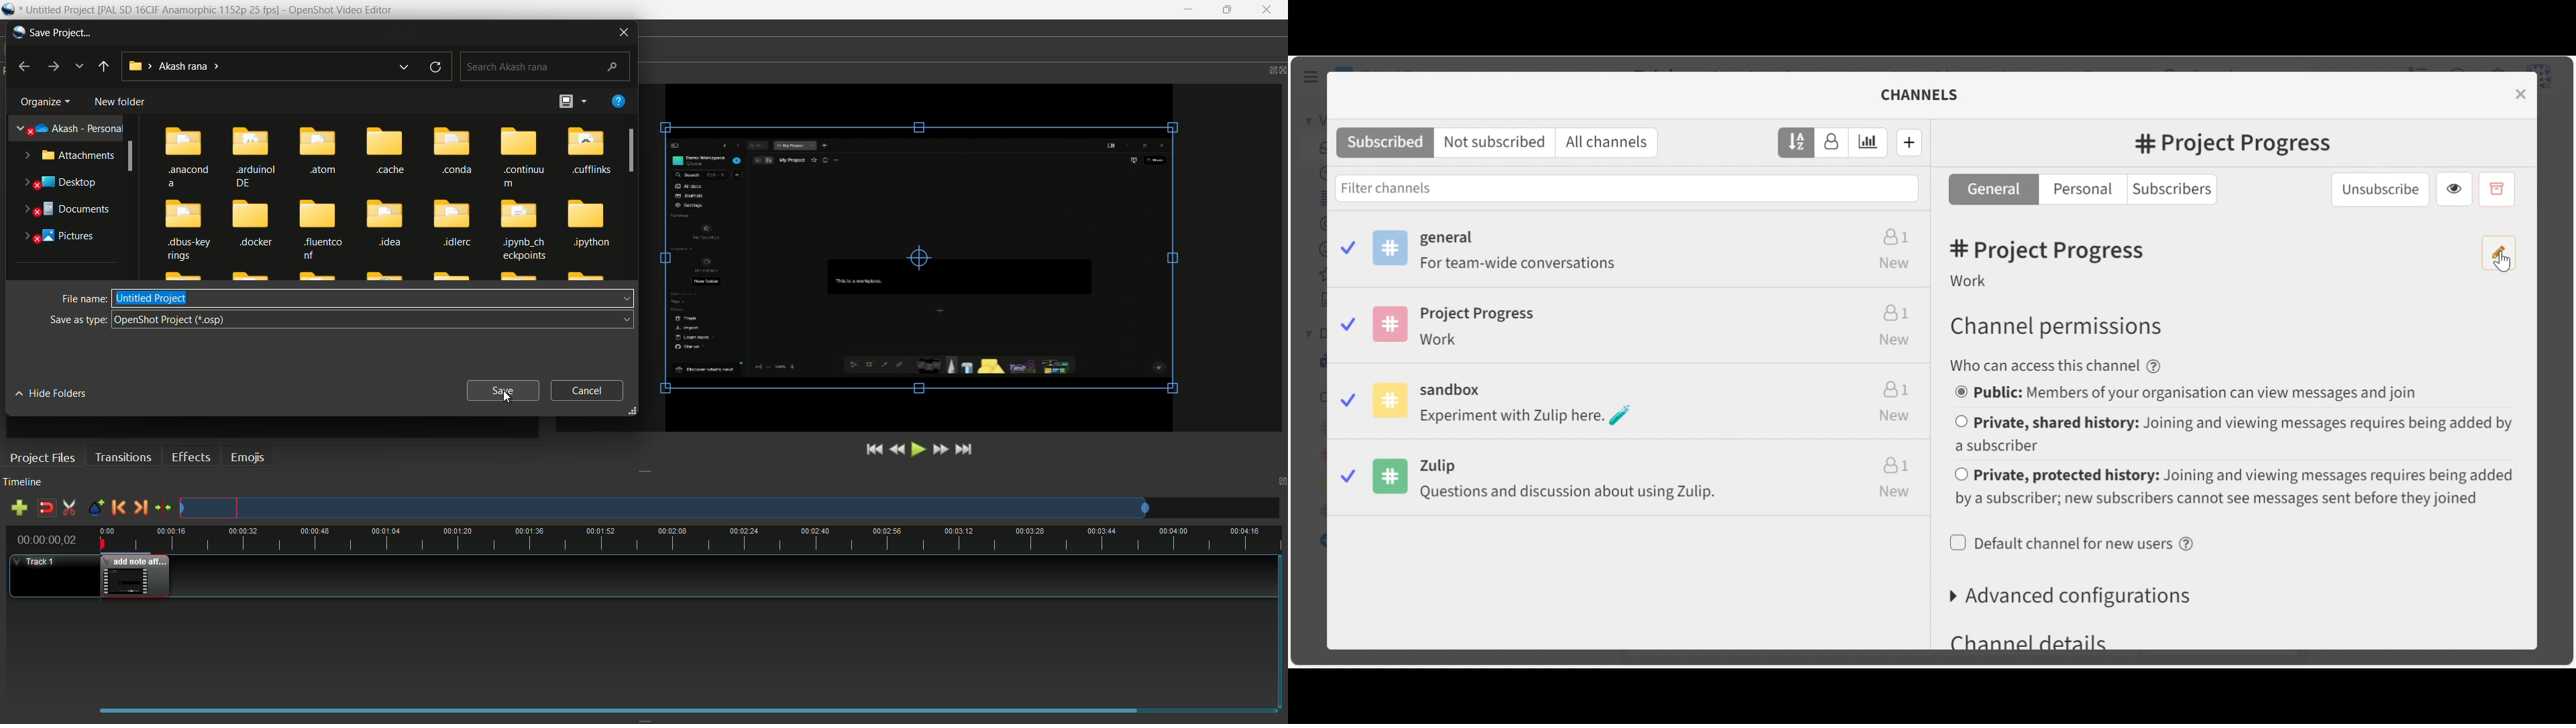 Image resolution: width=2576 pixels, height=728 pixels. I want to click on general, so click(1631, 252).